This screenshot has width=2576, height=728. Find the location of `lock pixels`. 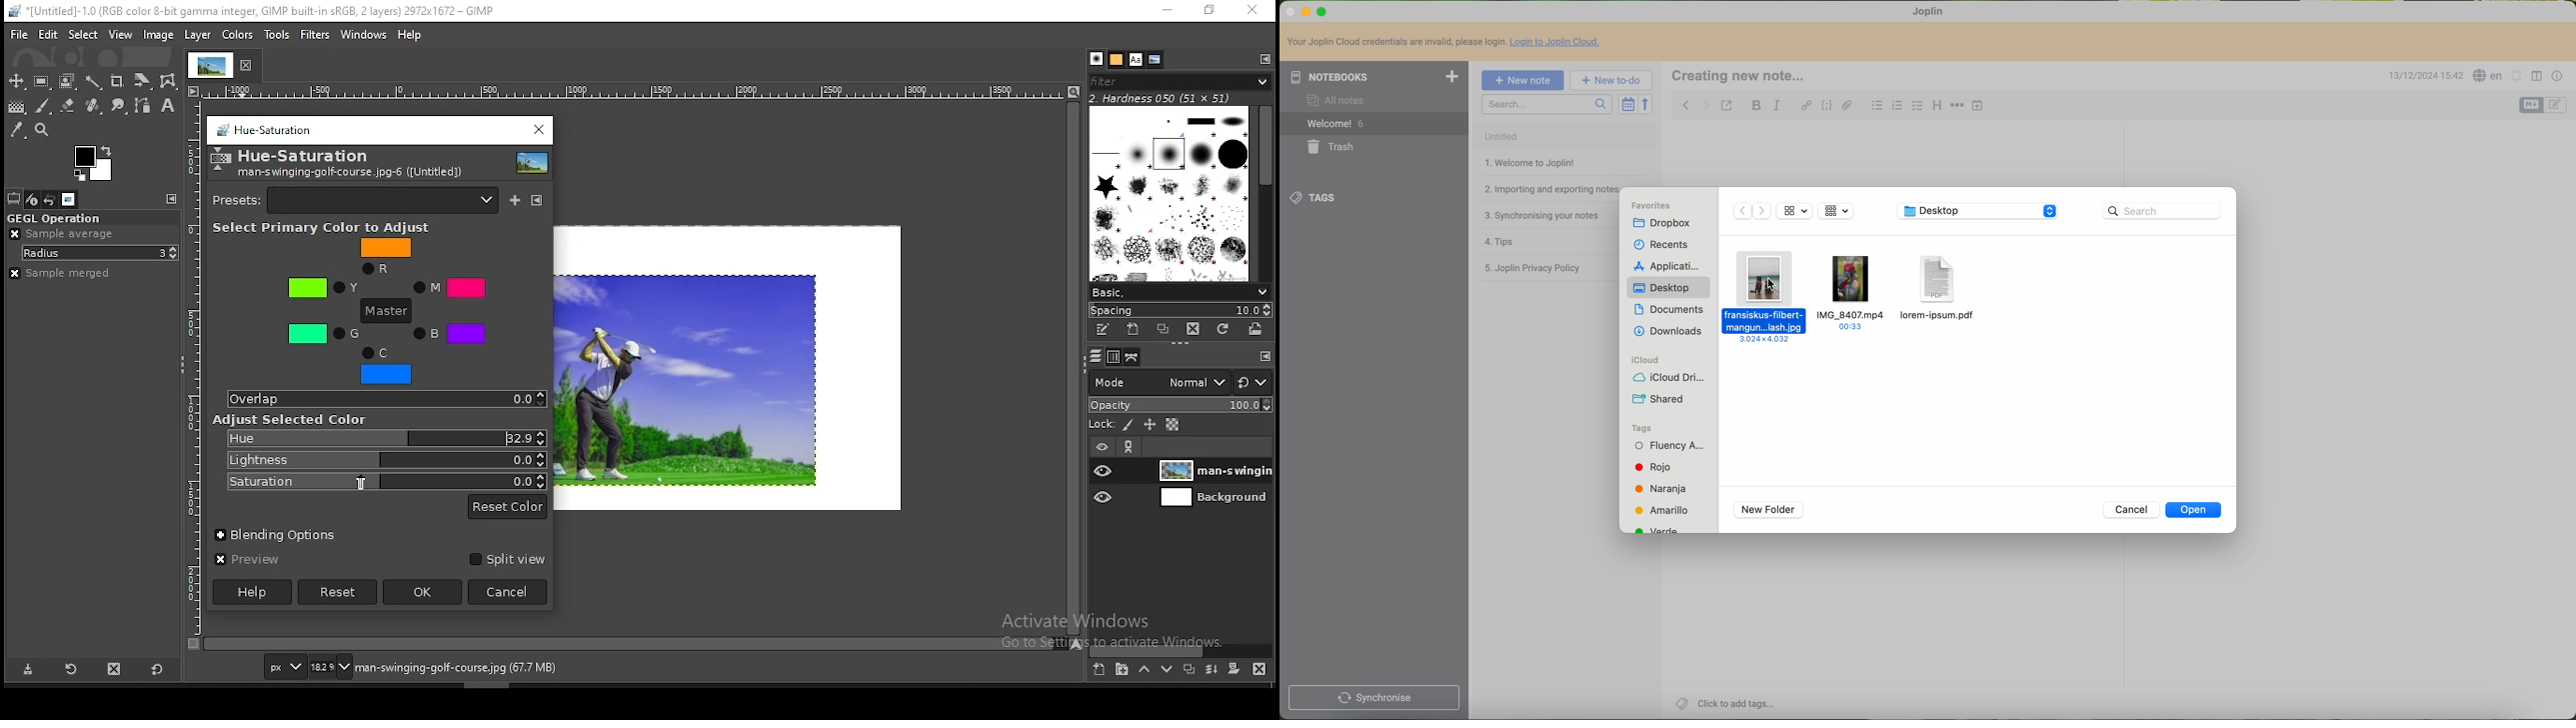

lock pixels is located at coordinates (1128, 425).